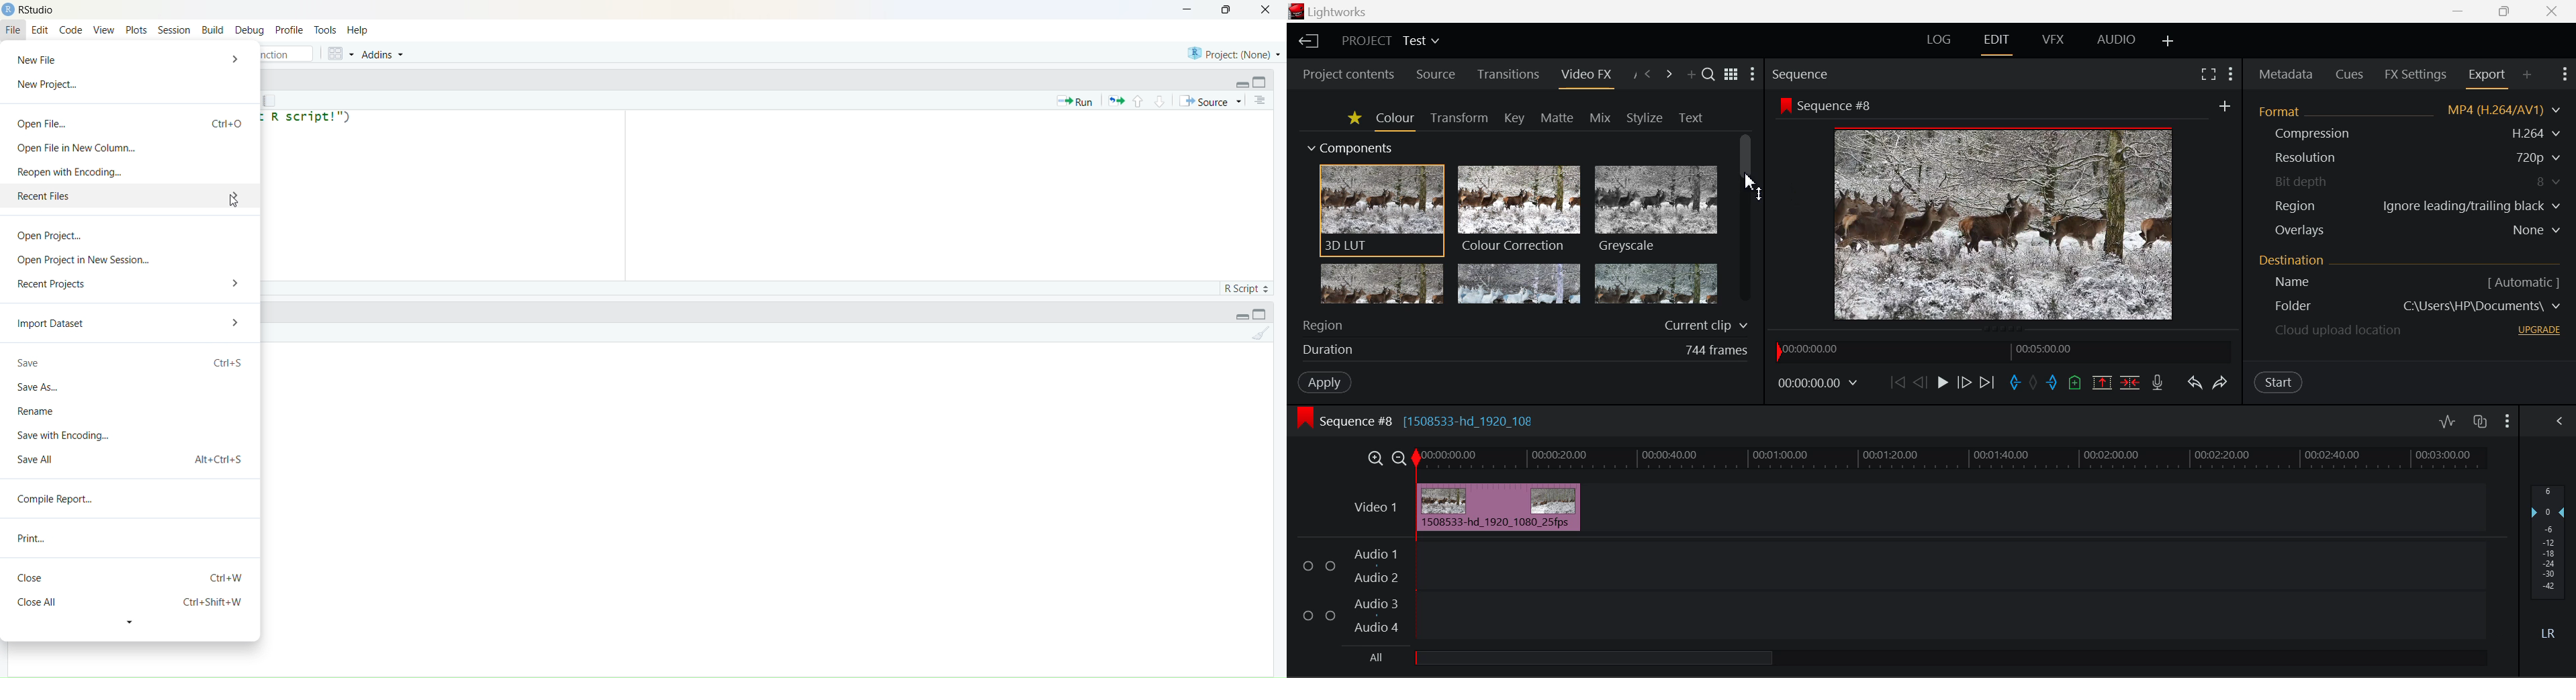 The image size is (2576, 700). I want to click on Plots, so click(135, 29).